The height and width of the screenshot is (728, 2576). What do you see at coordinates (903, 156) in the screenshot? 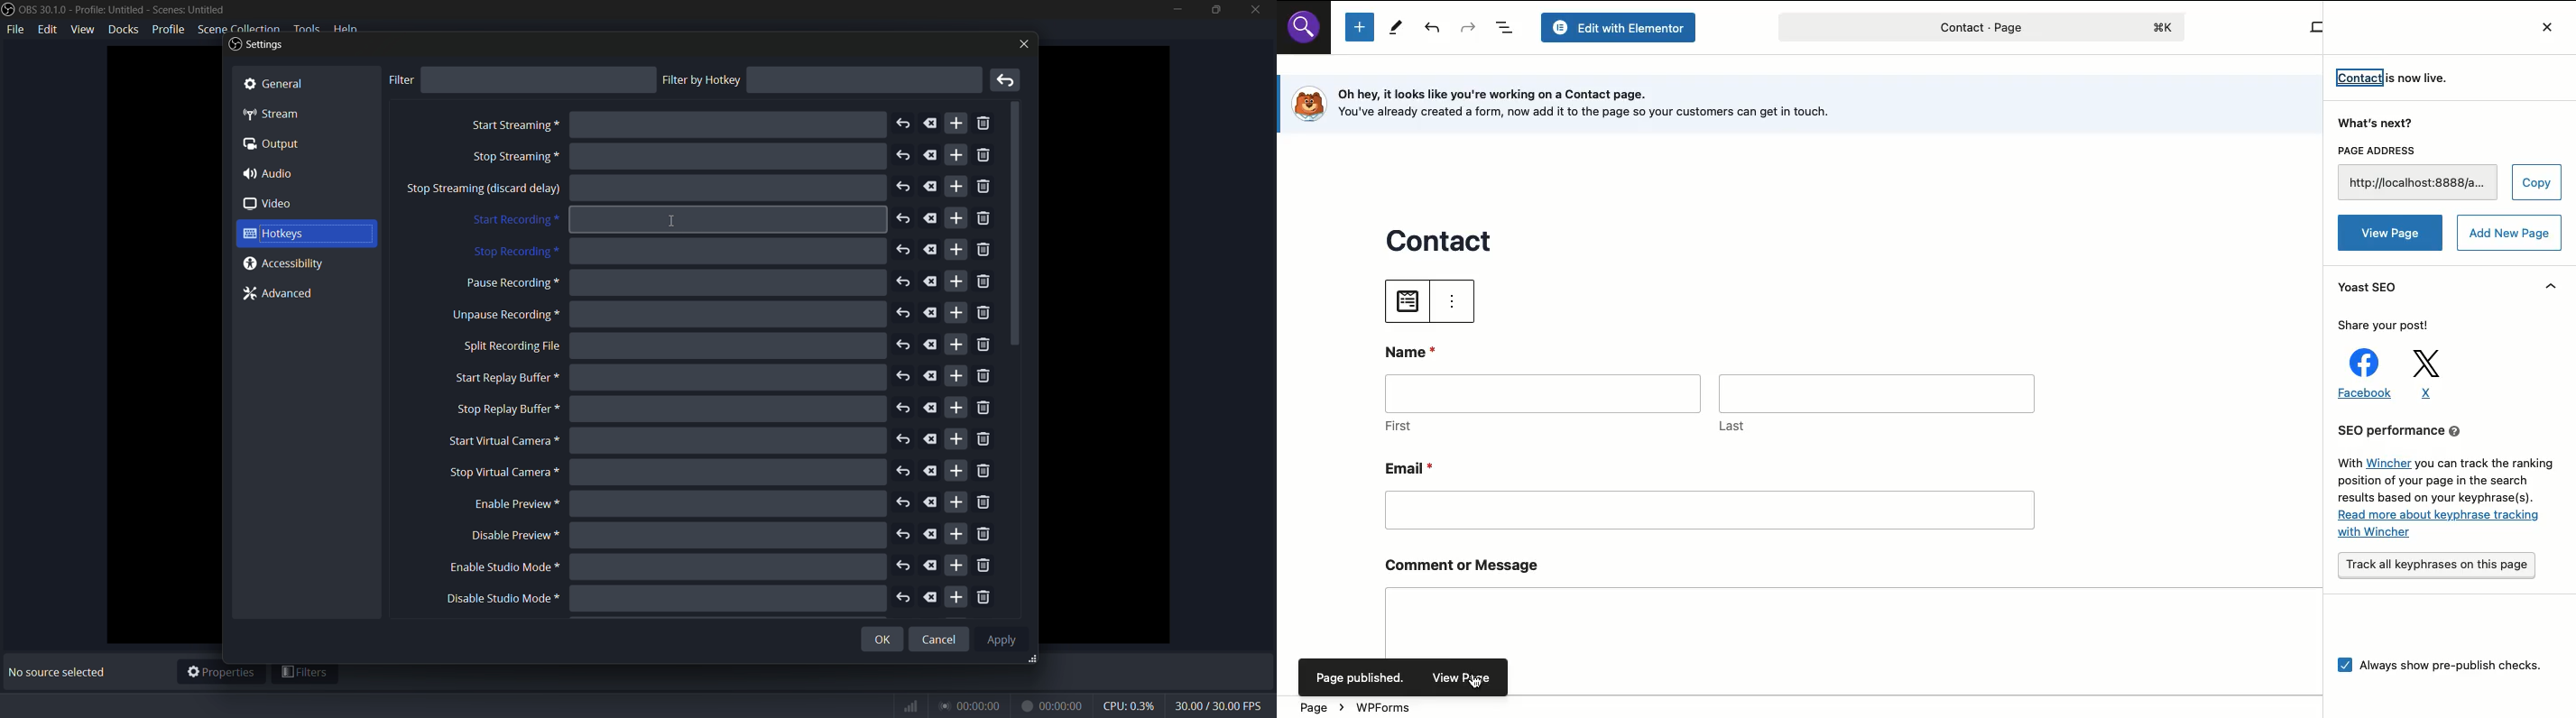
I see `undo` at bounding box center [903, 156].